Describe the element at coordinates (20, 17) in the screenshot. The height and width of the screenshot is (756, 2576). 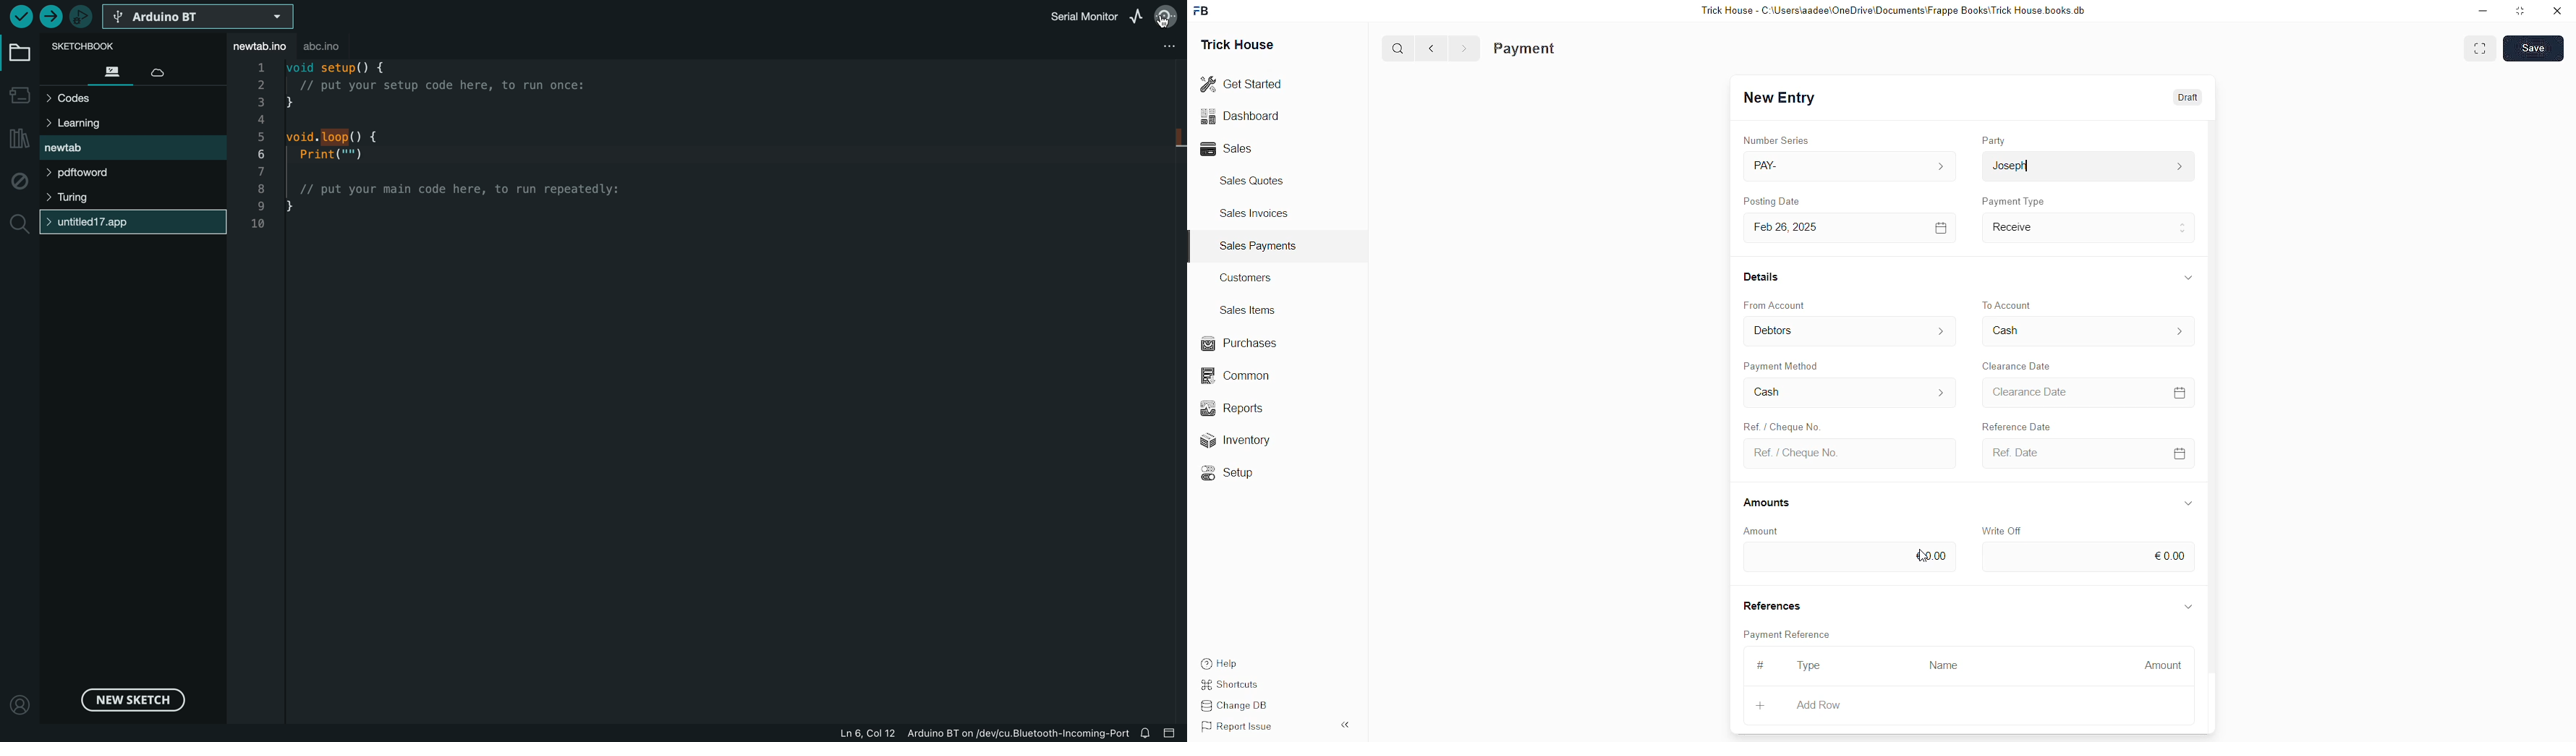
I see `verify` at that location.